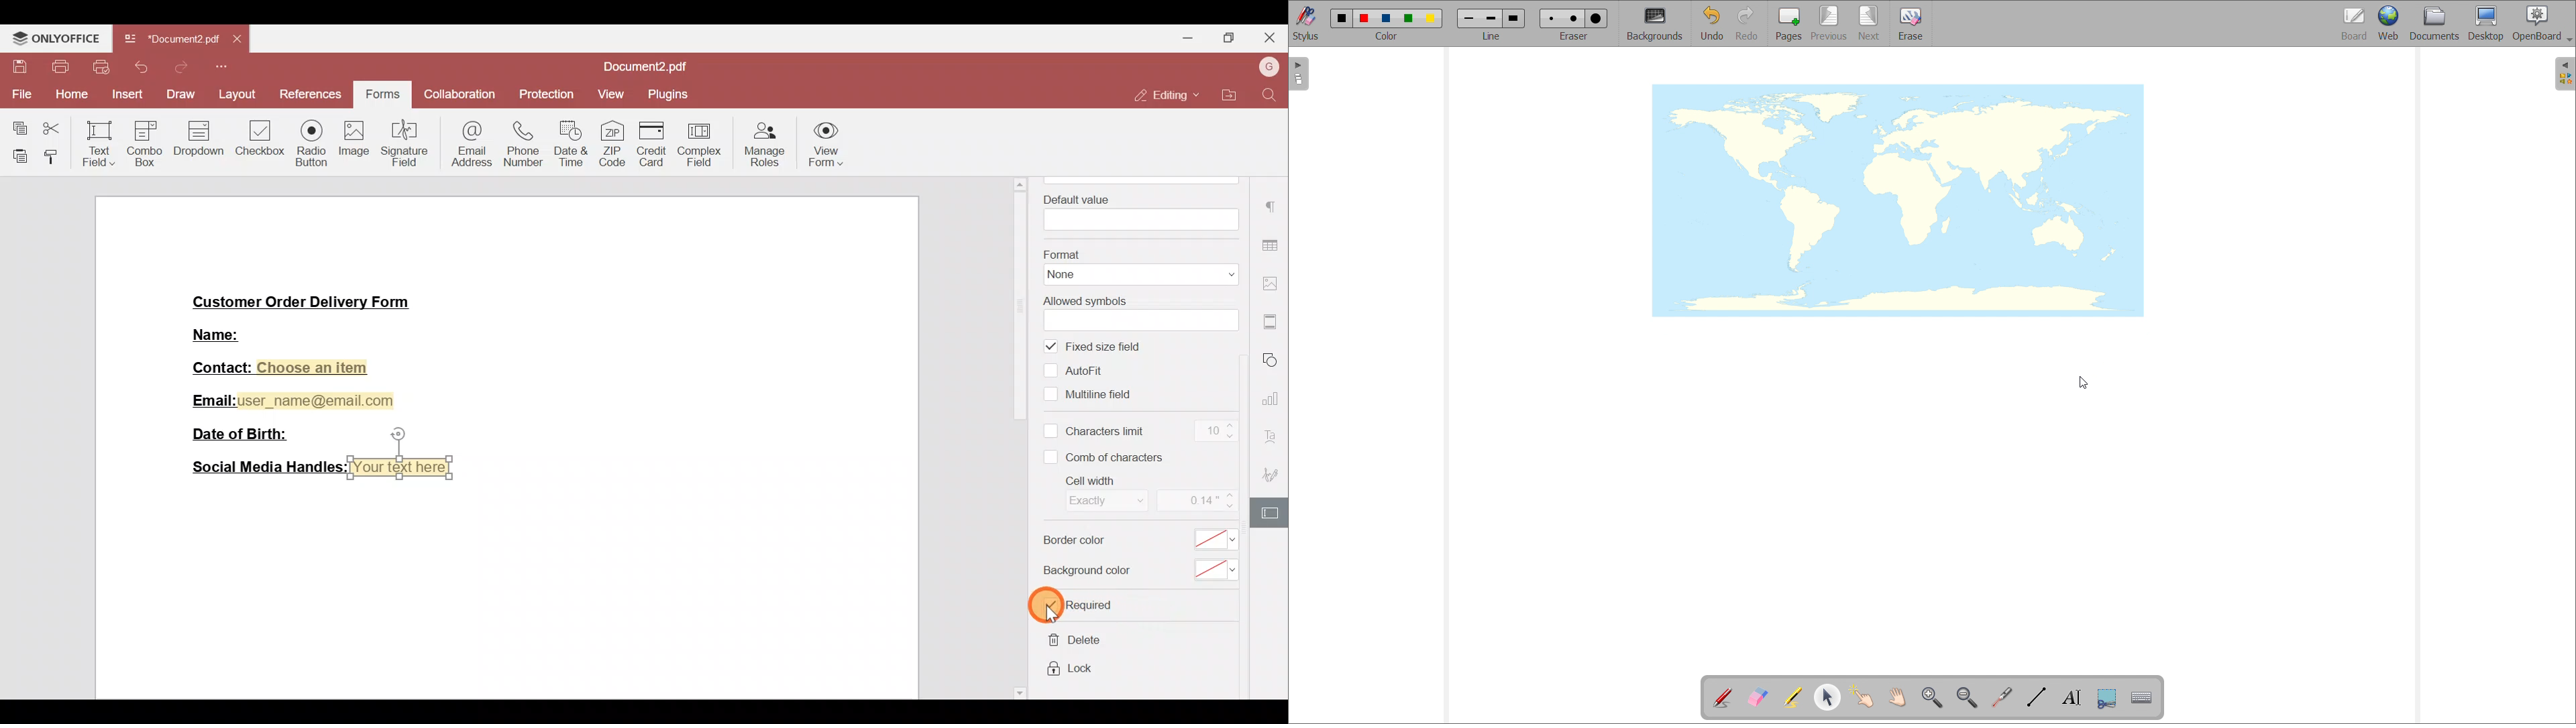  I want to click on capture part of the screen, so click(2108, 698).